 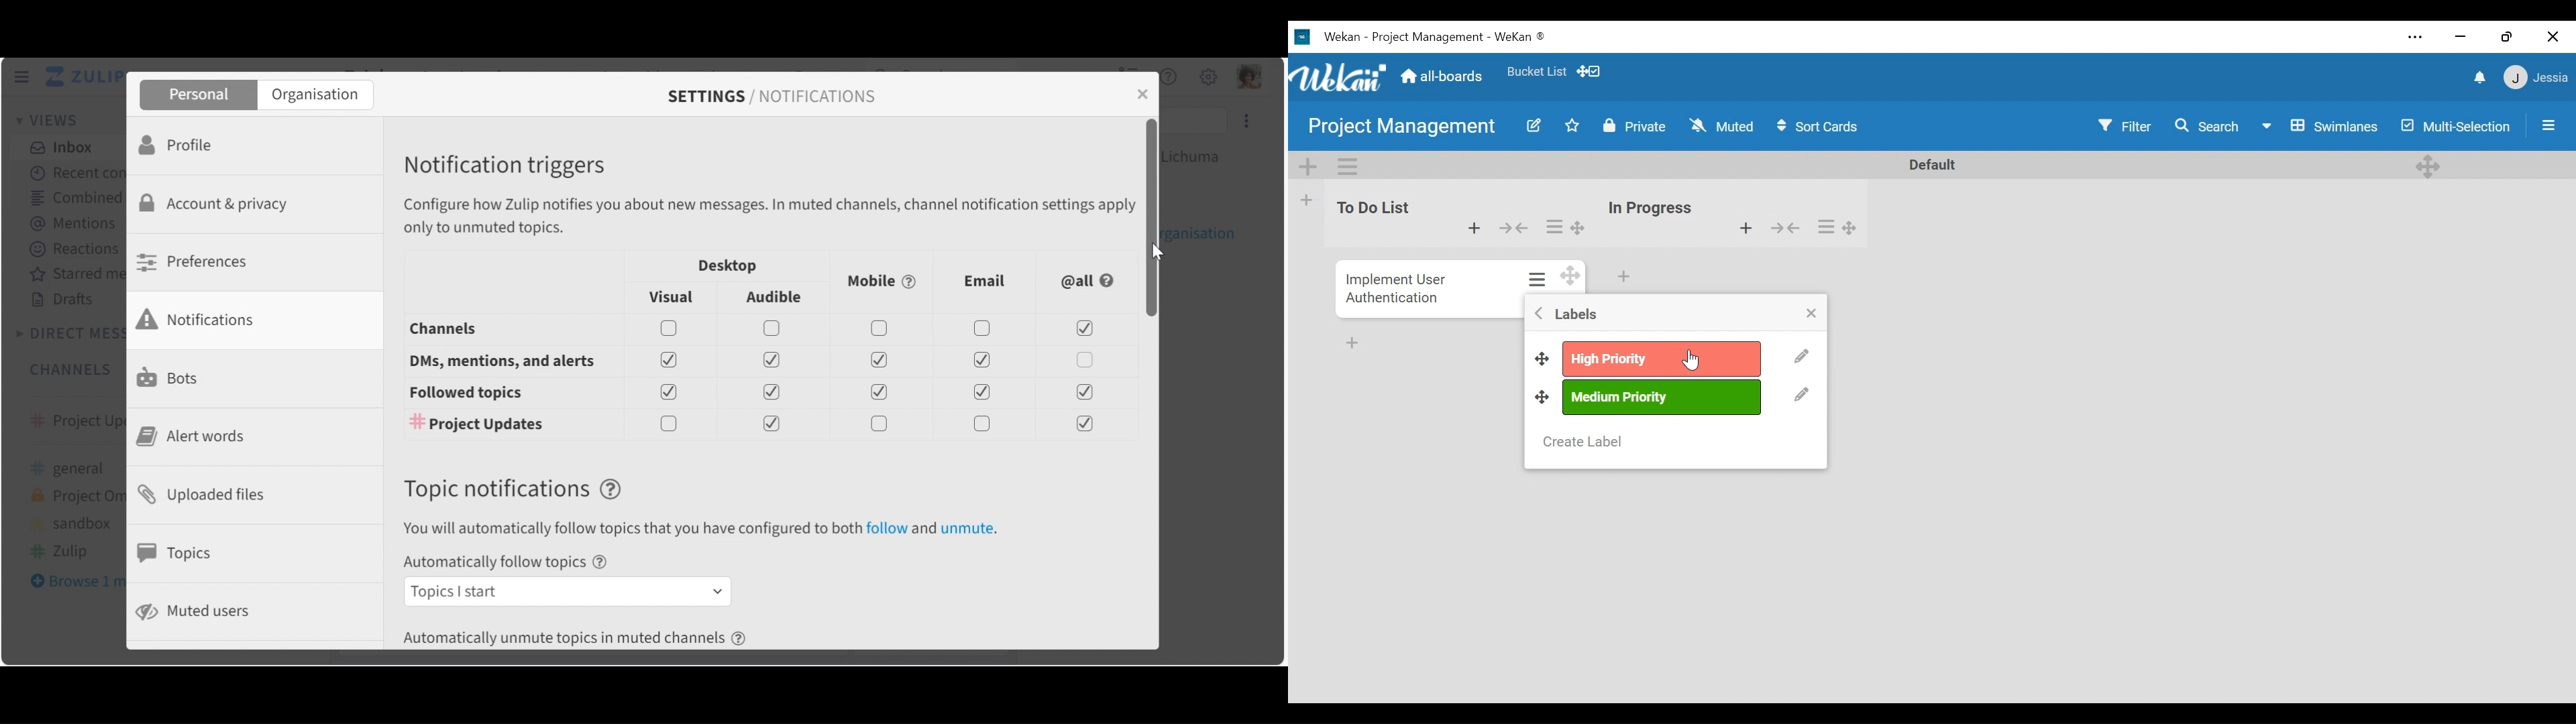 I want to click on In Progress, so click(x=1652, y=208).